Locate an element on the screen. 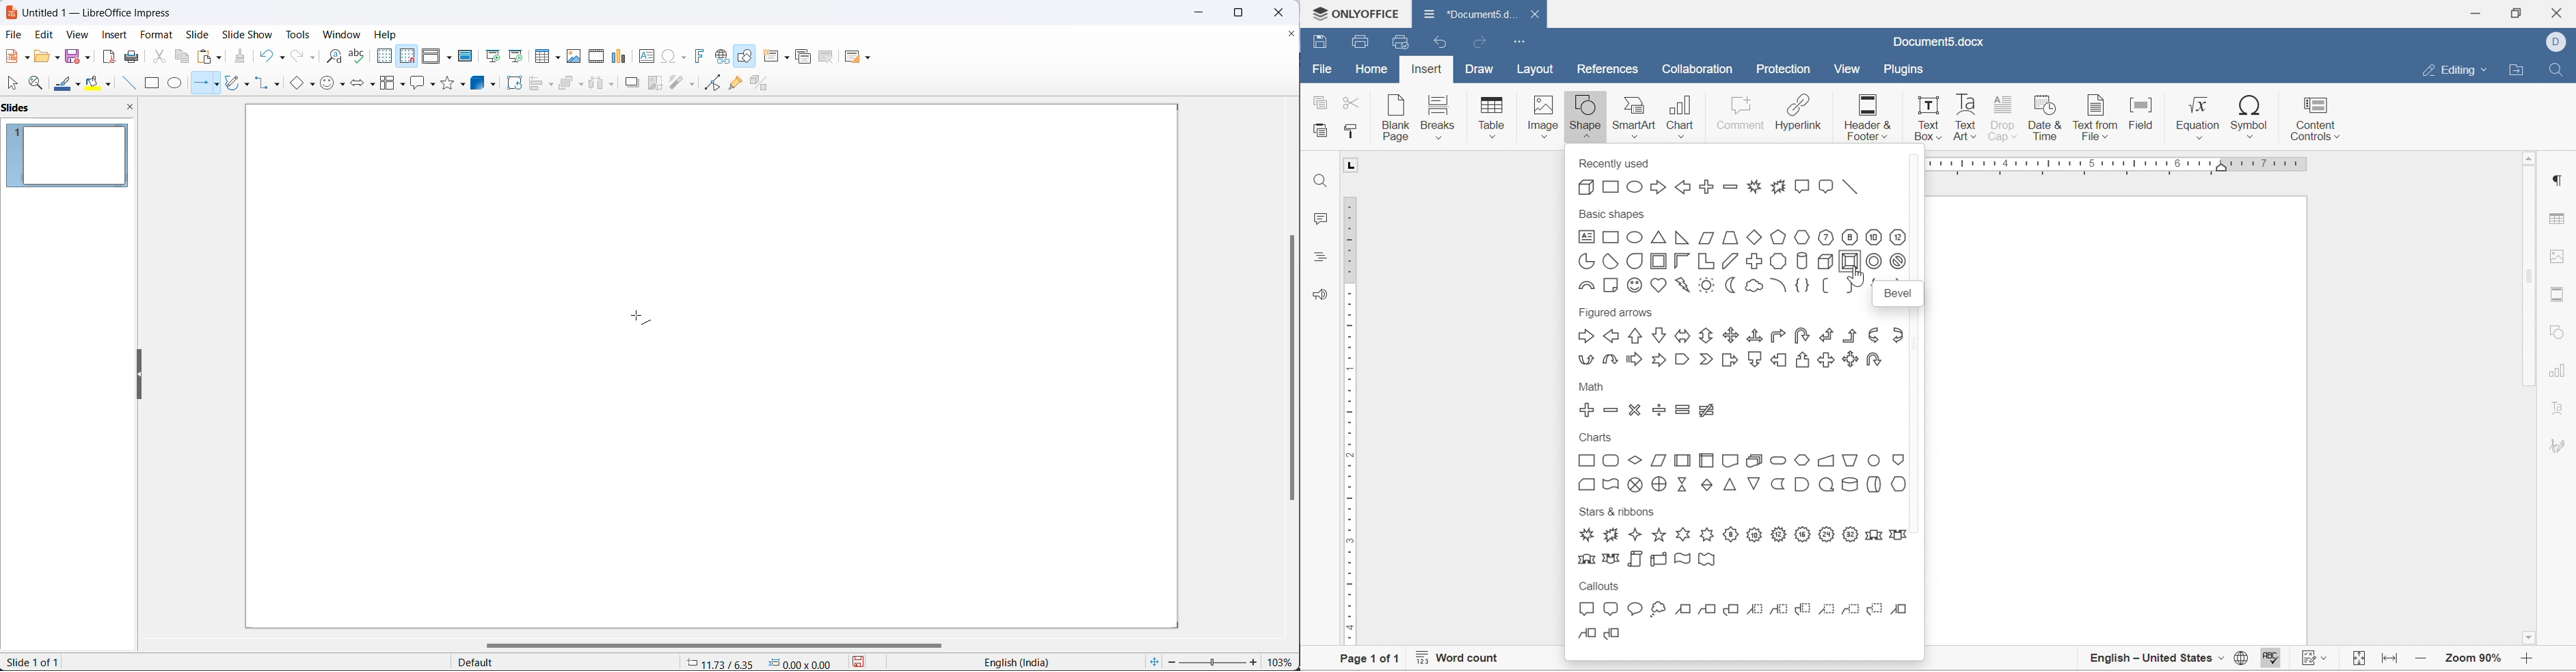 This screenshot has height=672, width=2576. symbol shapes is located at coordinates (333, 85).